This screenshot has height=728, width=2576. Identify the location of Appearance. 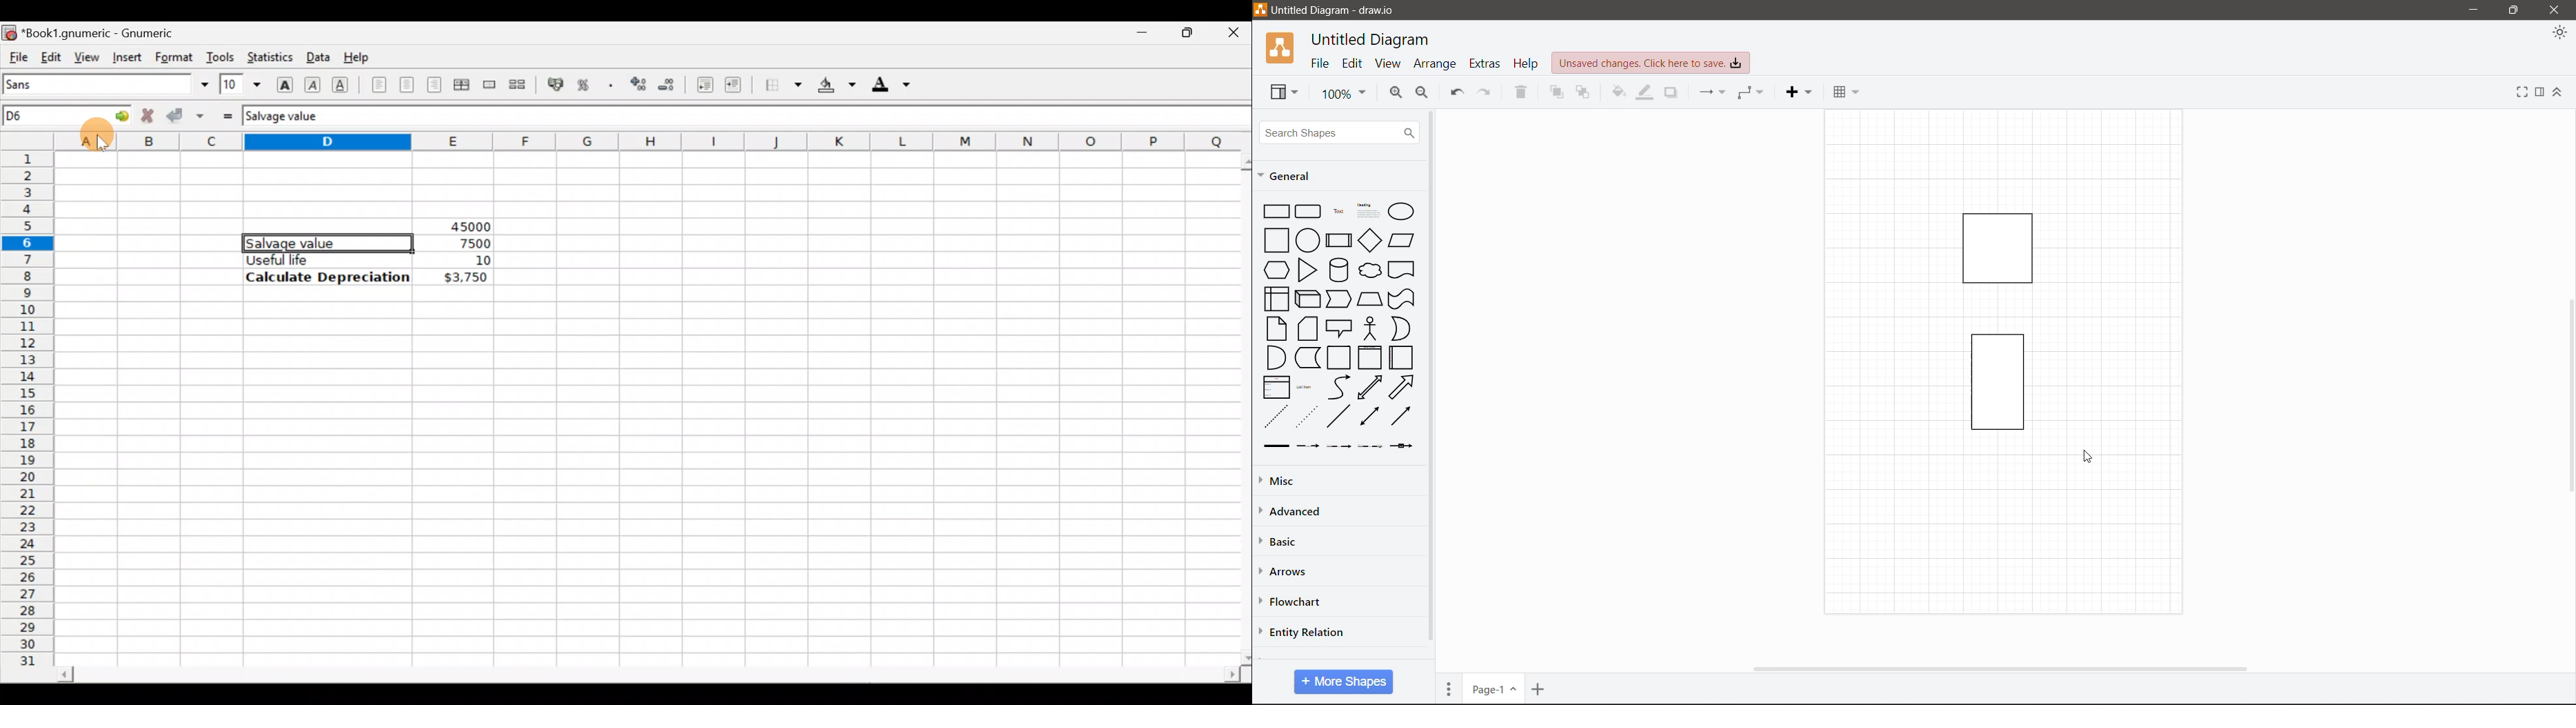
(2559, 34).